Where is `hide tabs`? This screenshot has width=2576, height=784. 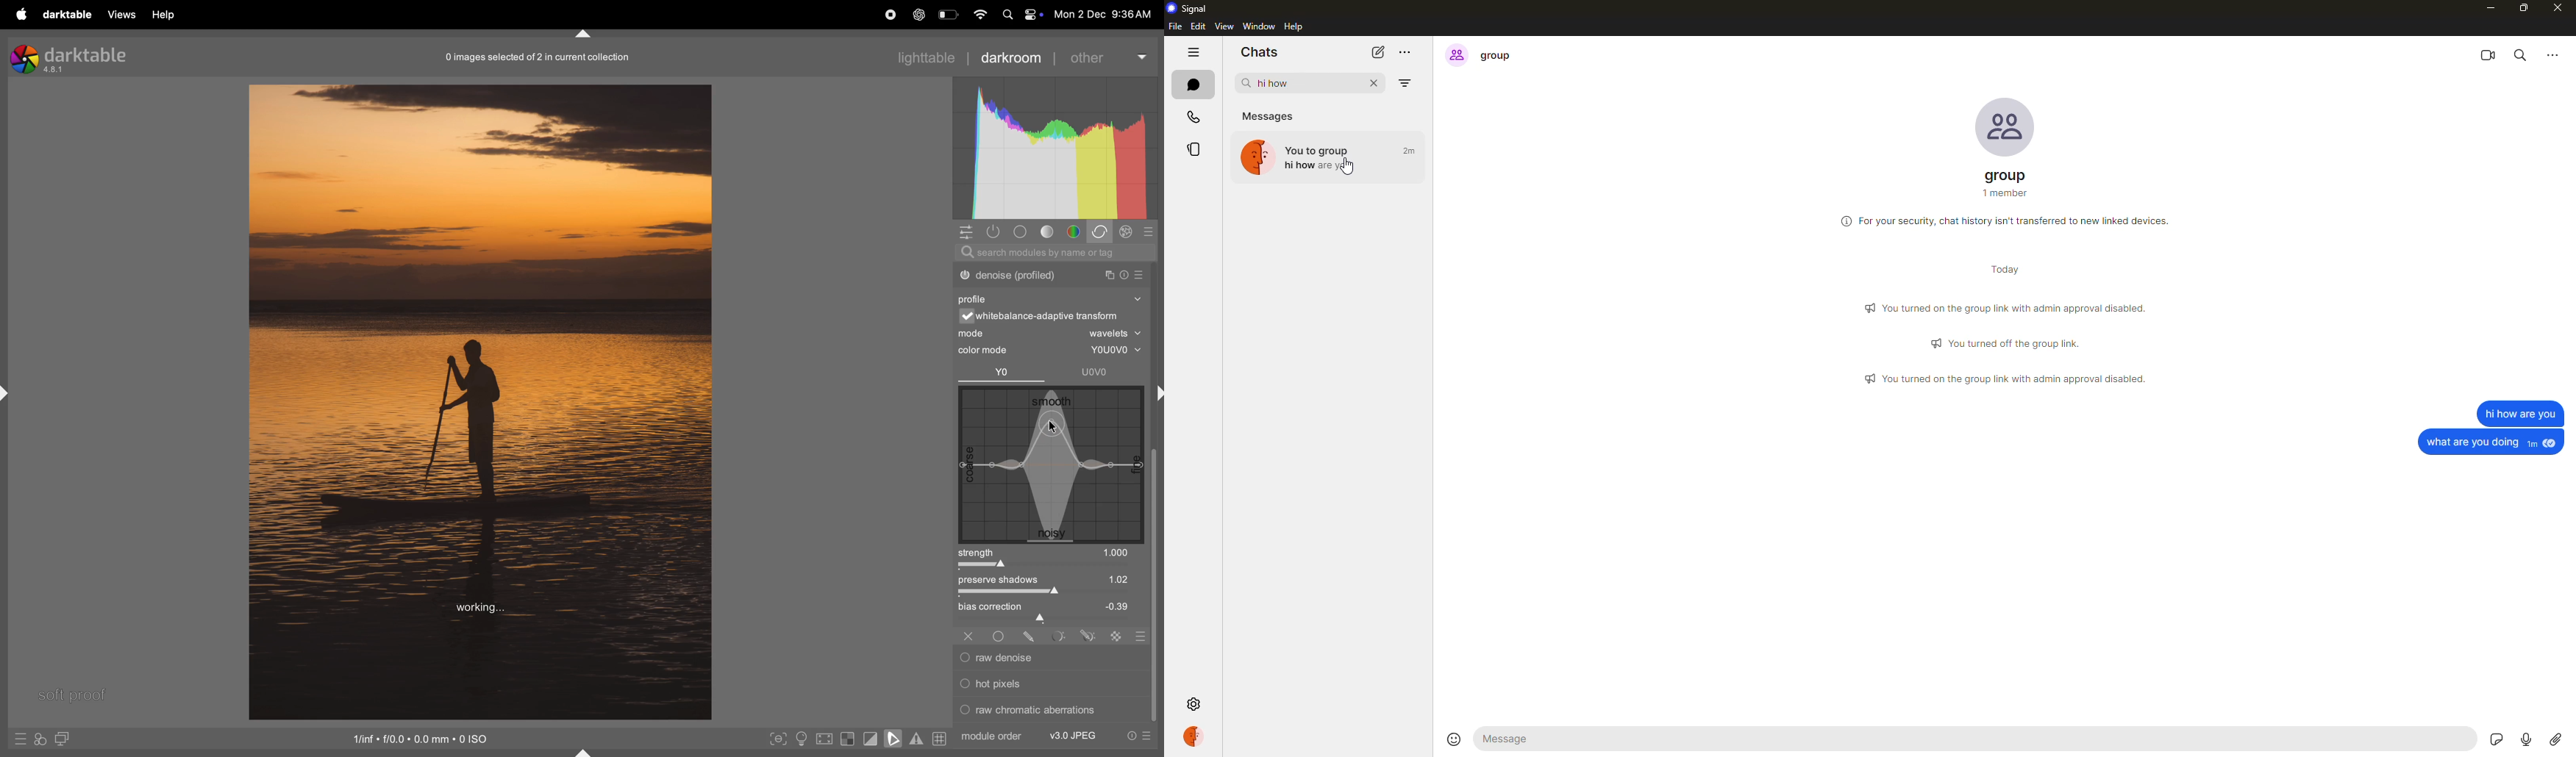 hide tabs is located at coordinates (1193, 54).